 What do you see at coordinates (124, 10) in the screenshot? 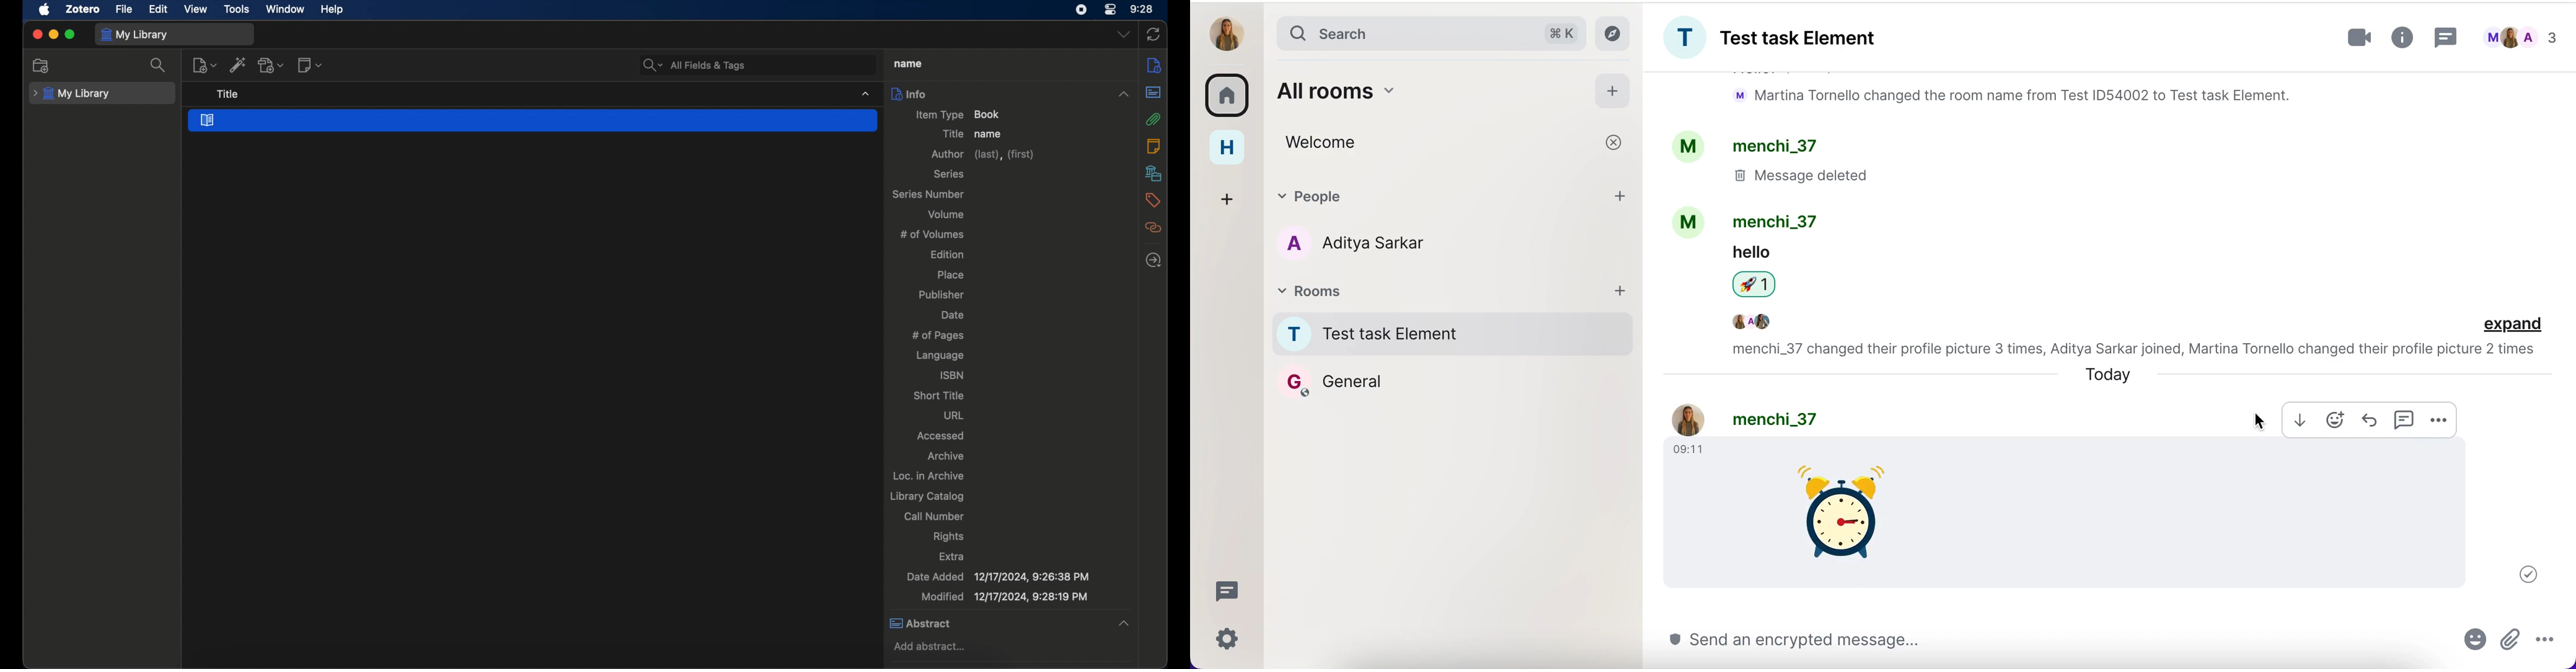
I see `file` at bounding box center [124, 10].